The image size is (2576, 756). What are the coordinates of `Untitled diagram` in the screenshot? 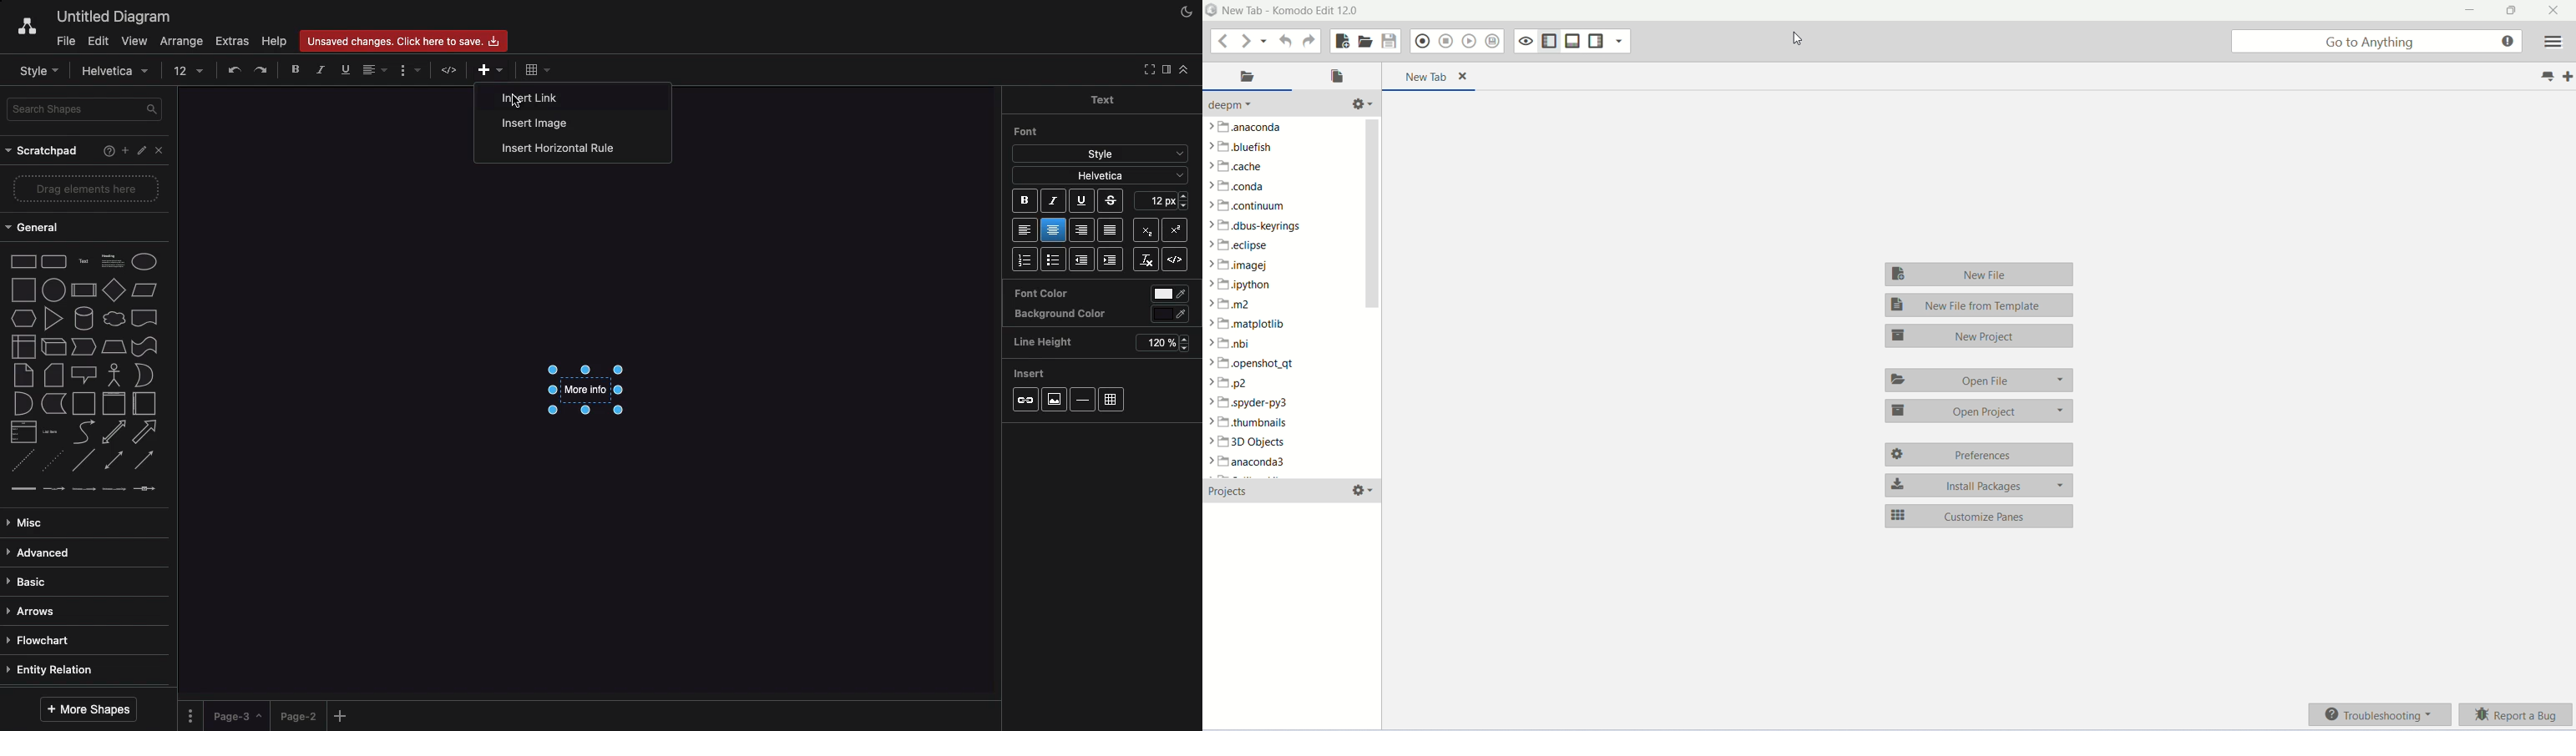 It's located at (109, 17).